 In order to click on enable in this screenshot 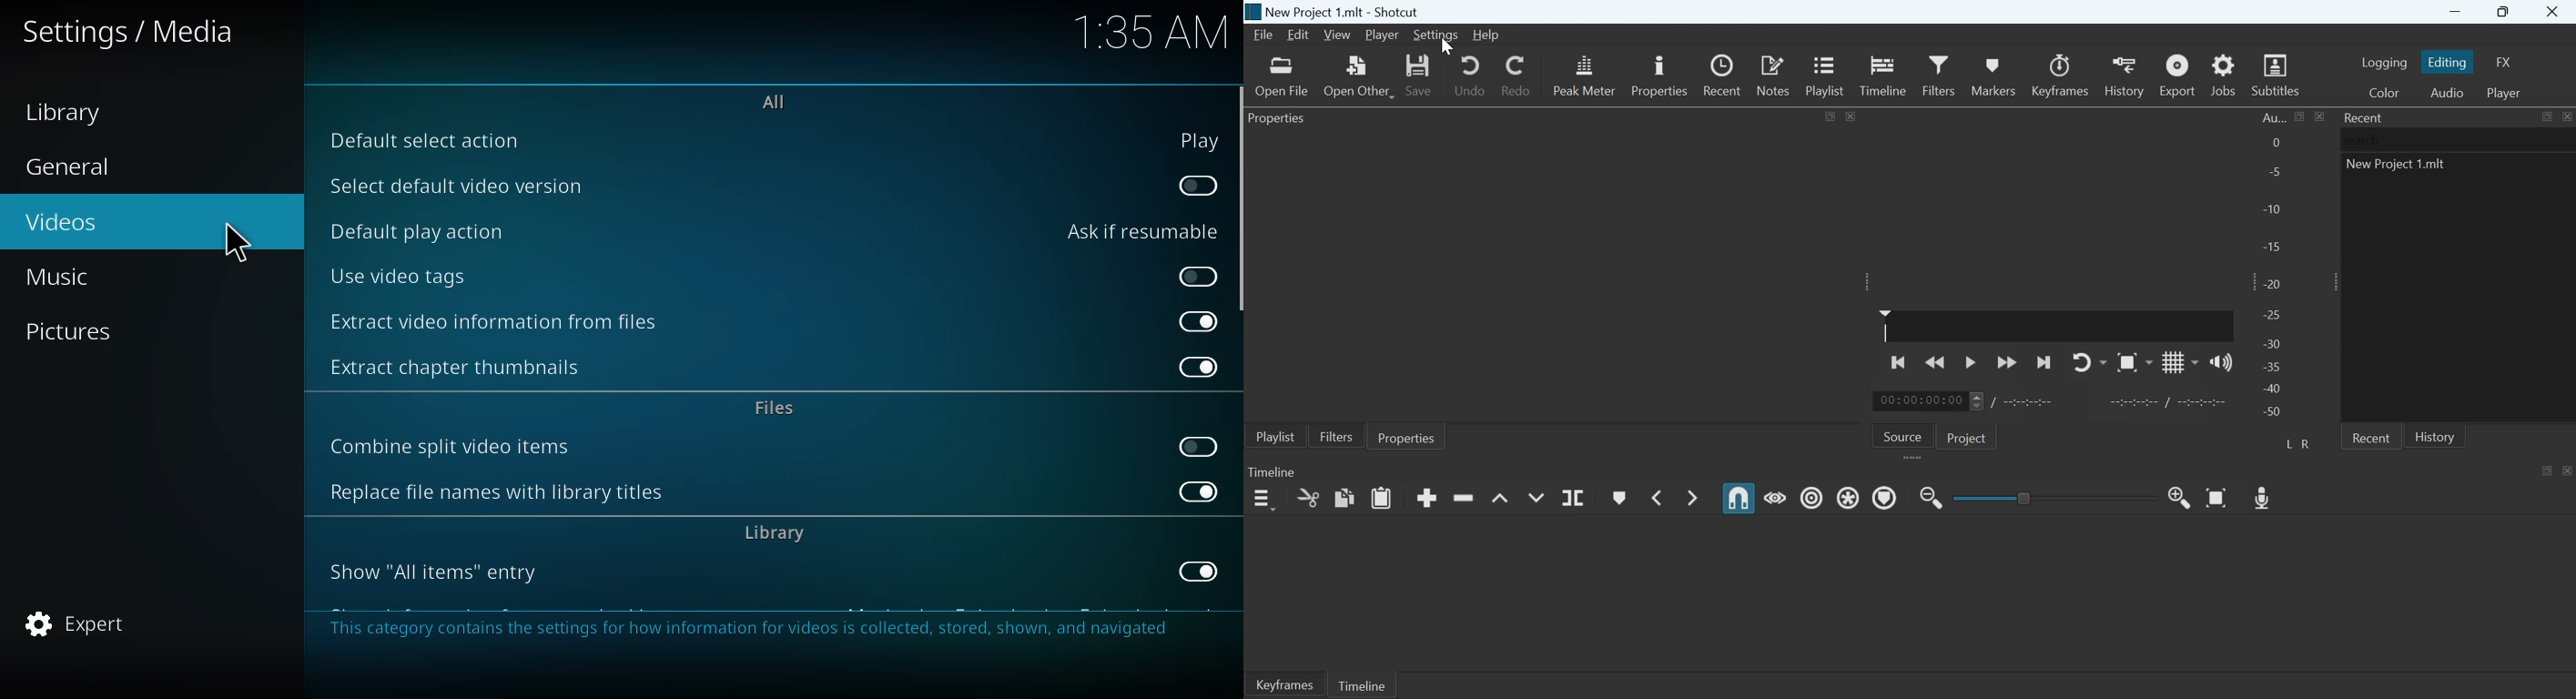, I will do `click(1198, 279)`.